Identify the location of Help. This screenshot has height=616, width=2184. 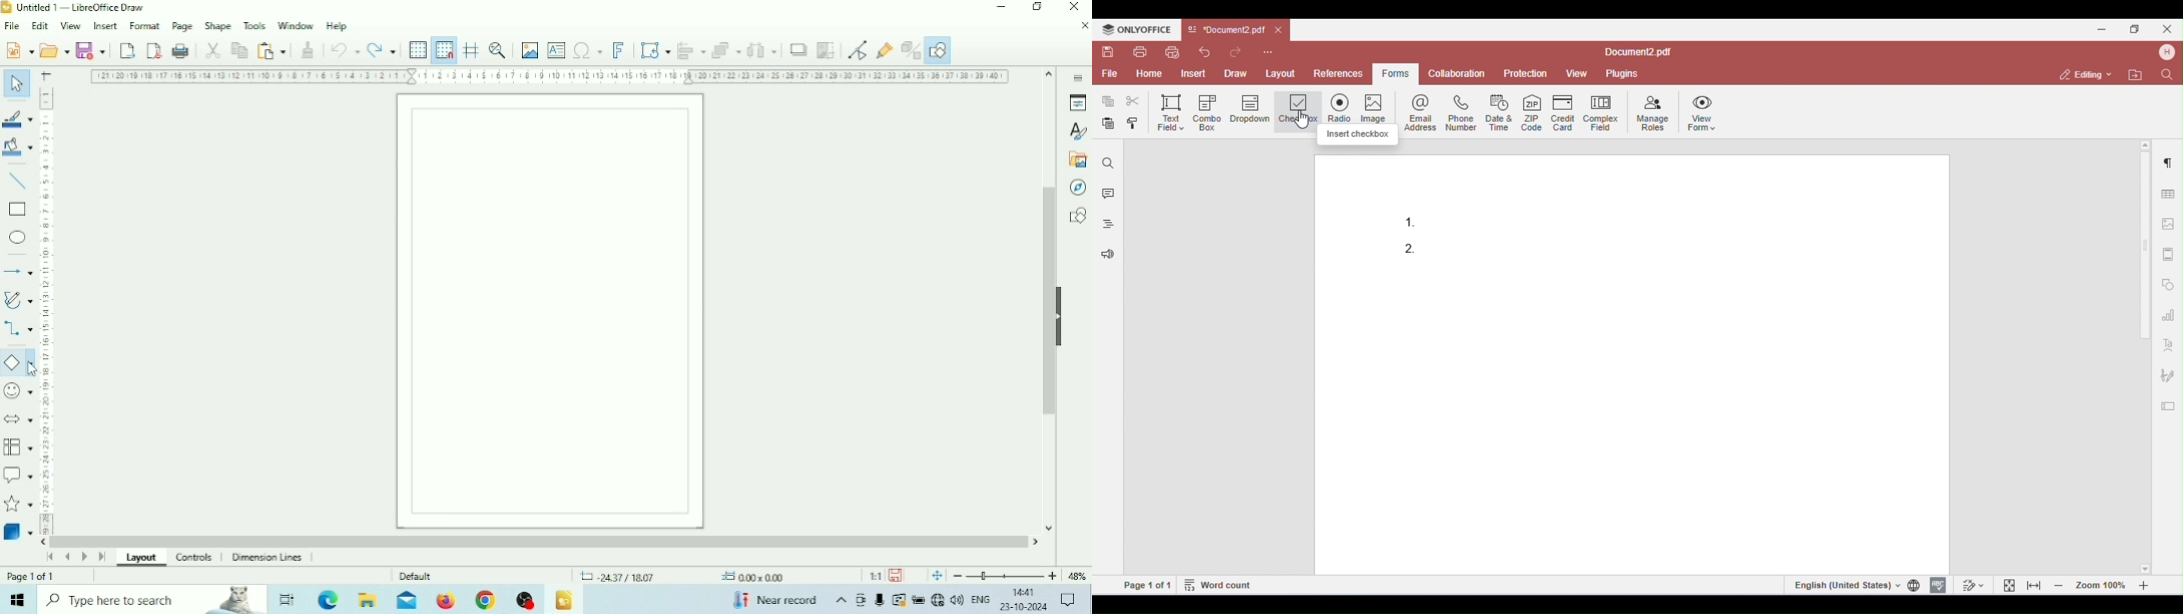
(338, 26).